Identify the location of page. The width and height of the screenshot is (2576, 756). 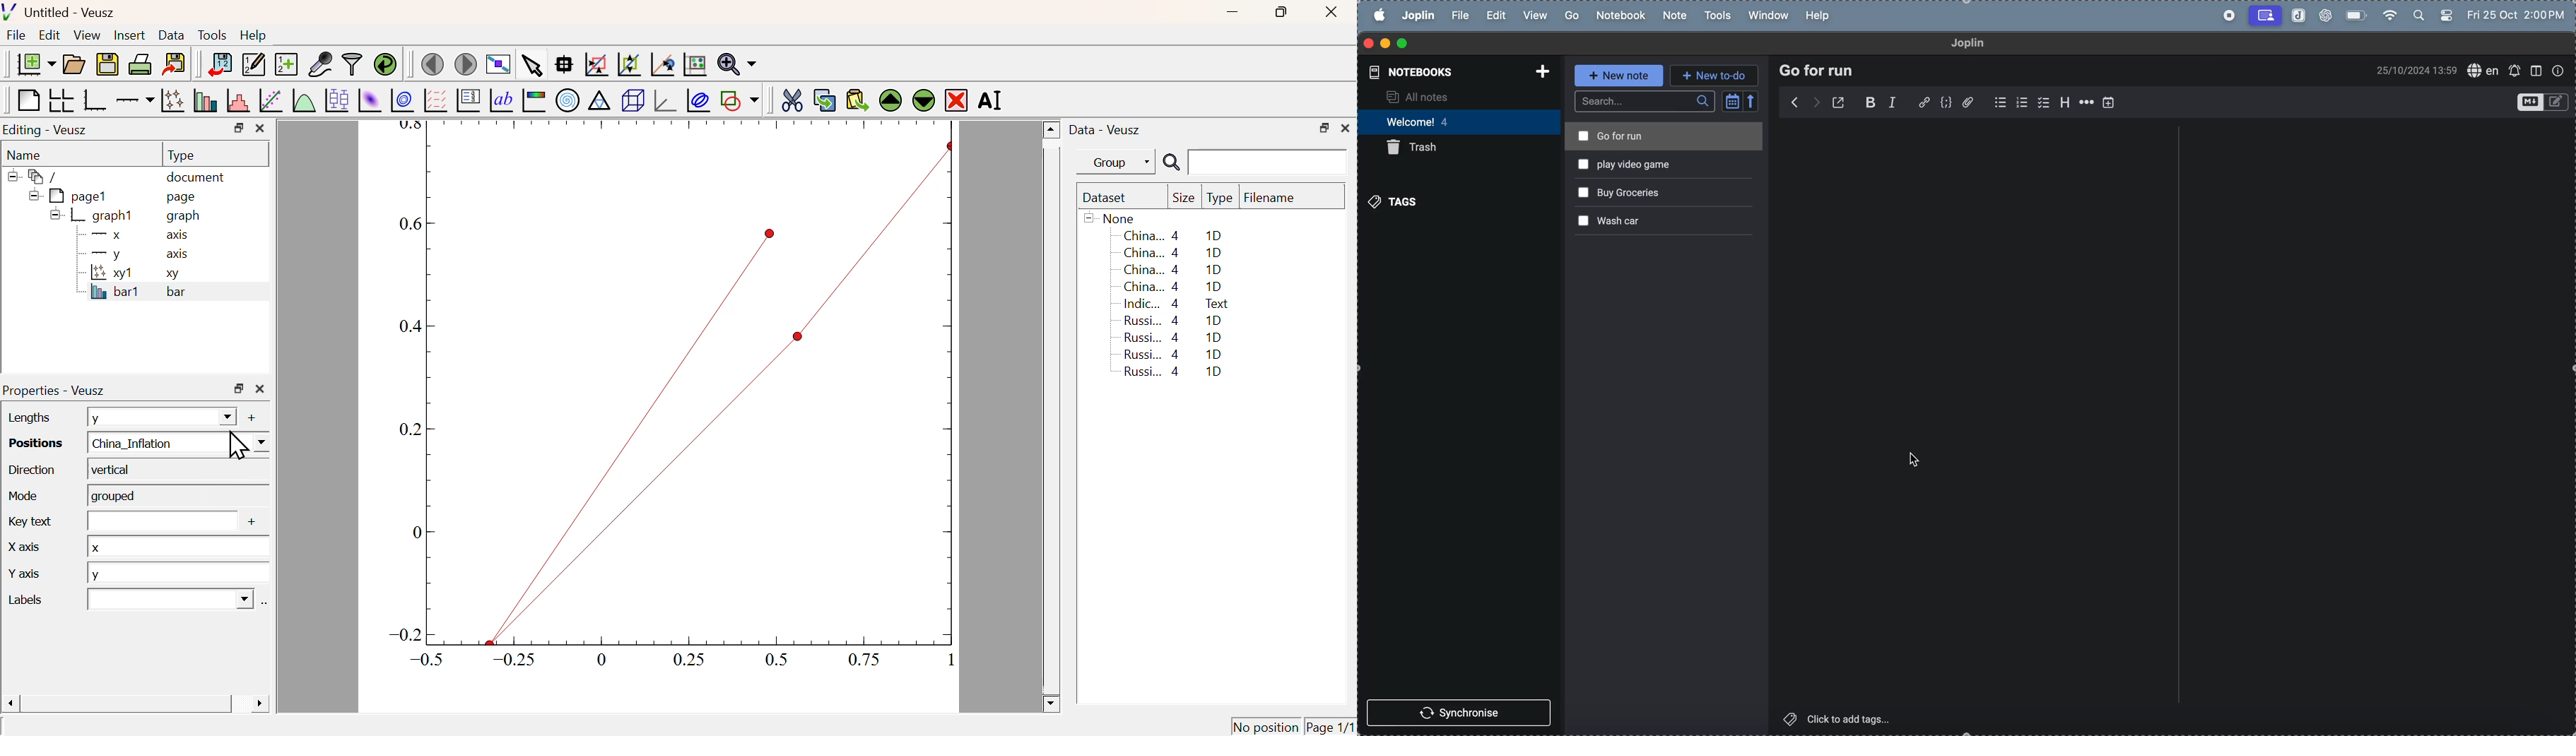
(184, 196).